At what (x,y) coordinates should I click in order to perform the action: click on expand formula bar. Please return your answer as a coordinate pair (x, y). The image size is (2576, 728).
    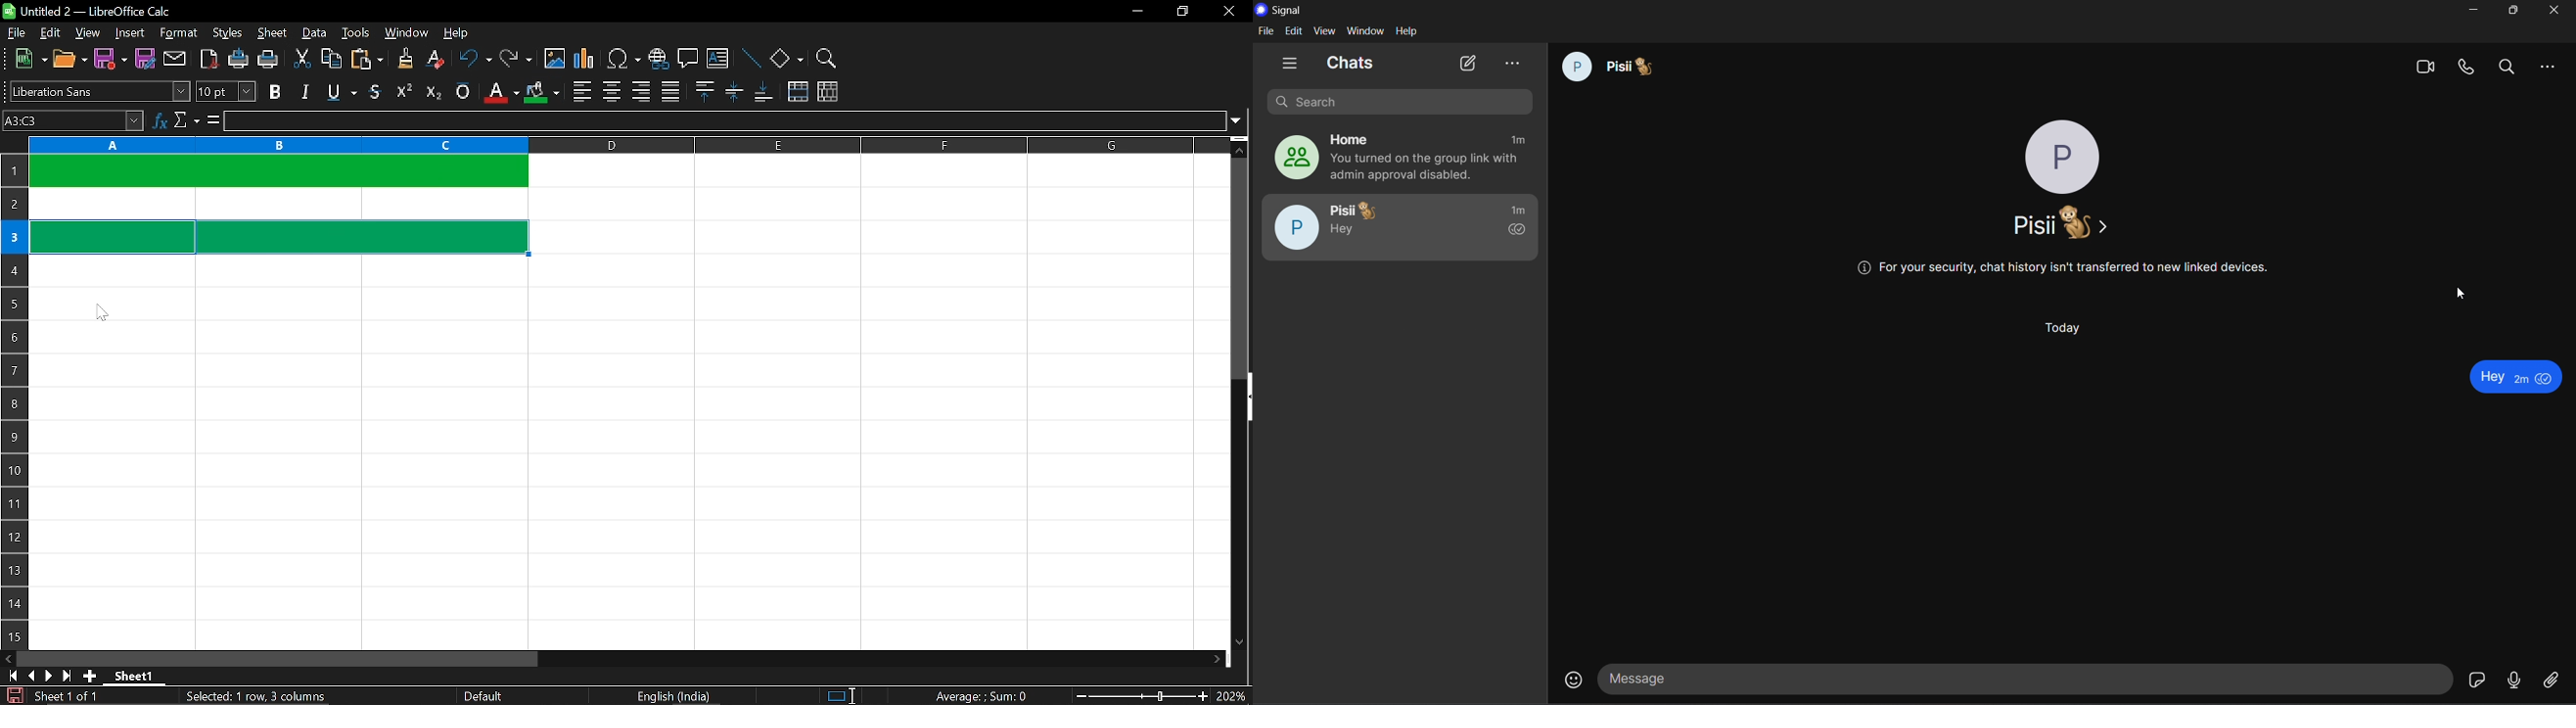
    Looking at the image, I should click on (1239, 120).